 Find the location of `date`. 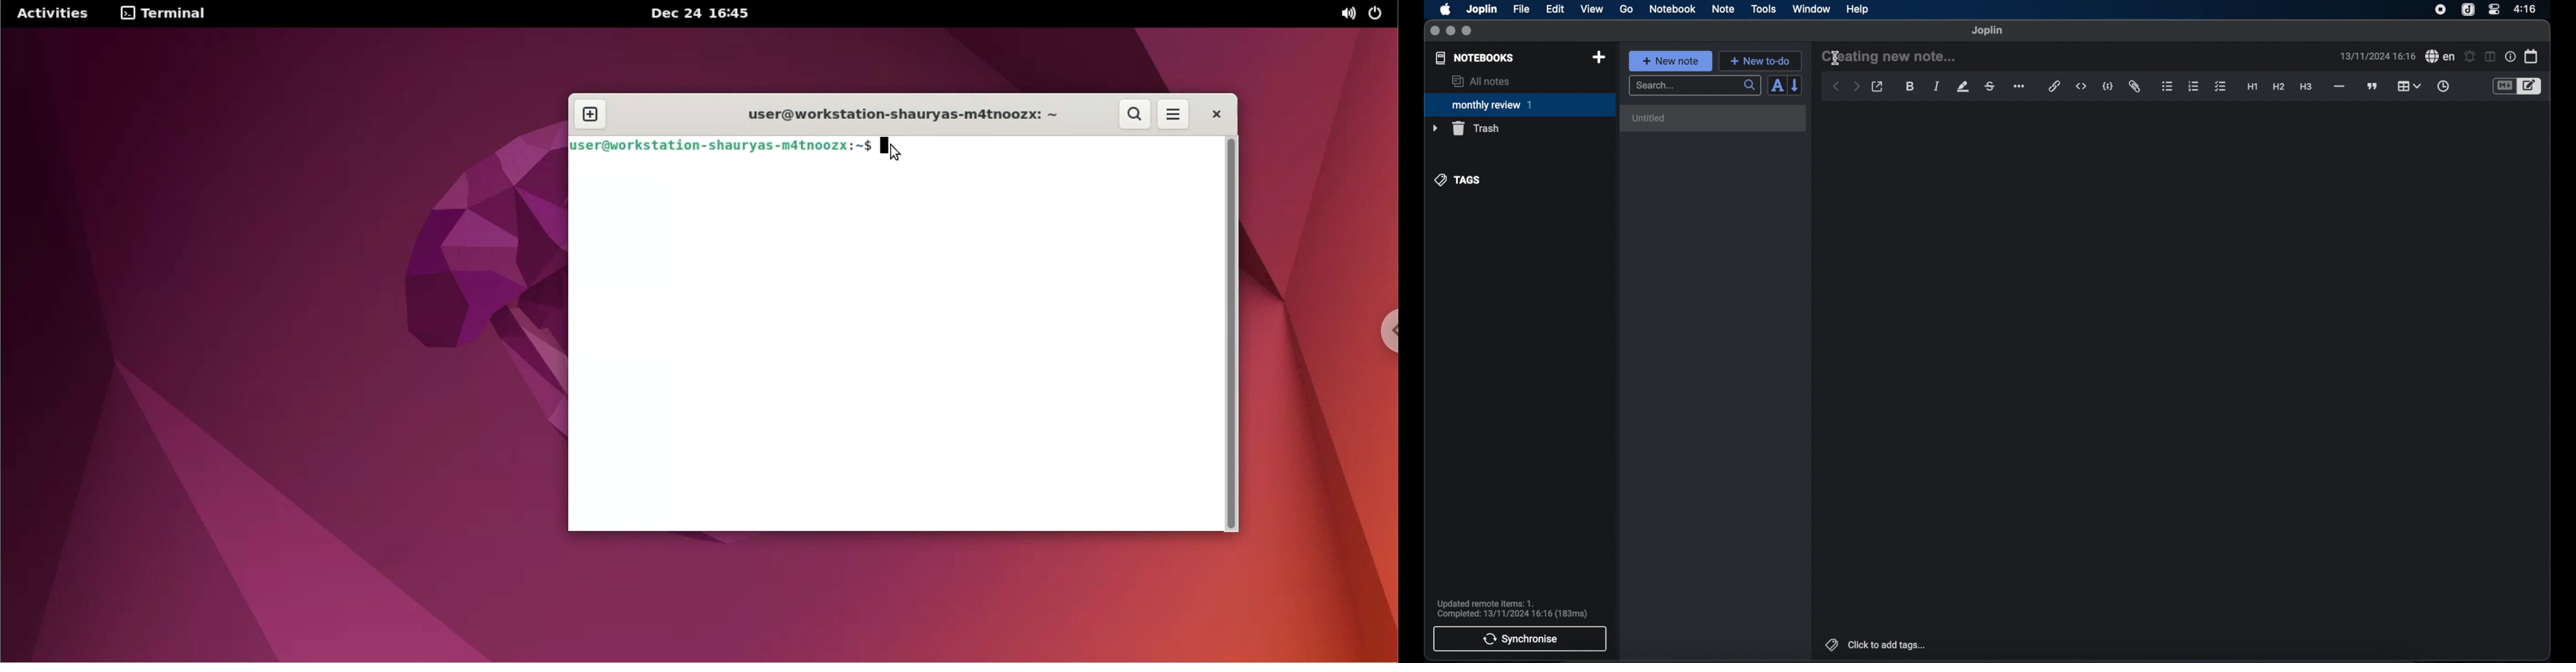

date is located at coordinates (2378, 56).